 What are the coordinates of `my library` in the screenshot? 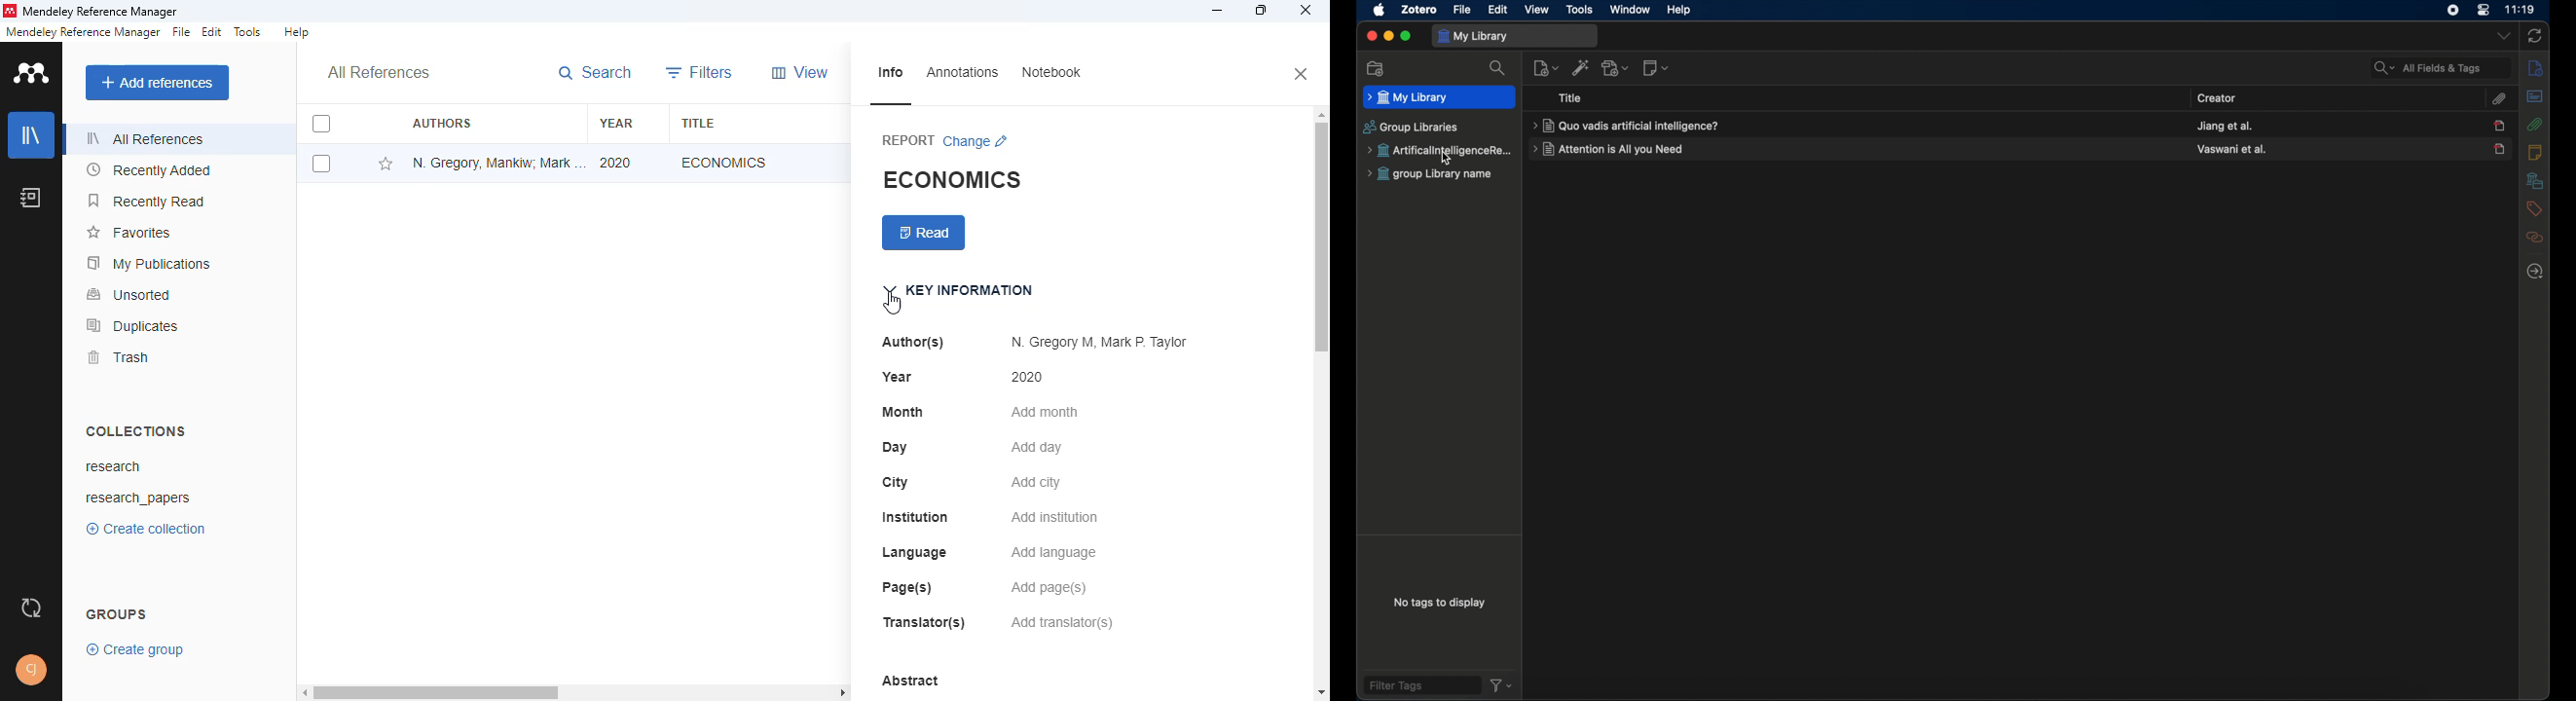 It's located at (1440, 97).